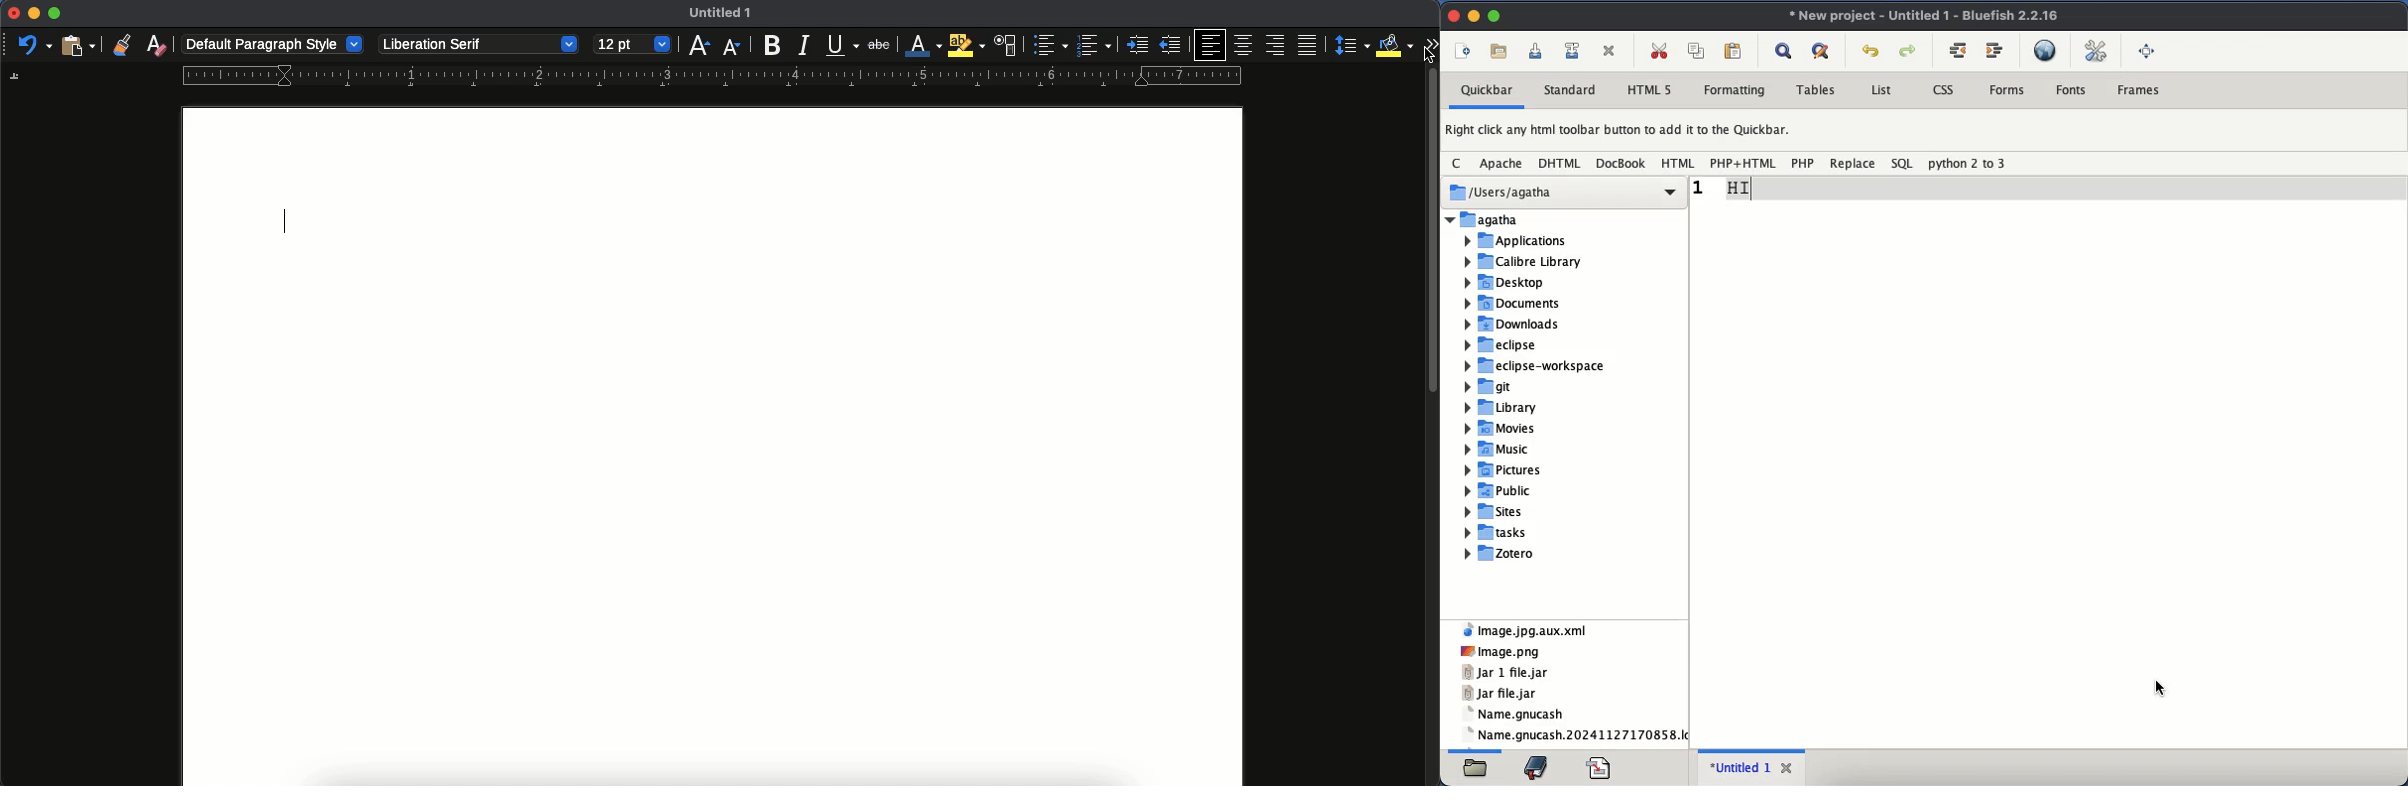  Describe the element at coordinates (1305, 44) in the screenshot. I see `justification` at that location.